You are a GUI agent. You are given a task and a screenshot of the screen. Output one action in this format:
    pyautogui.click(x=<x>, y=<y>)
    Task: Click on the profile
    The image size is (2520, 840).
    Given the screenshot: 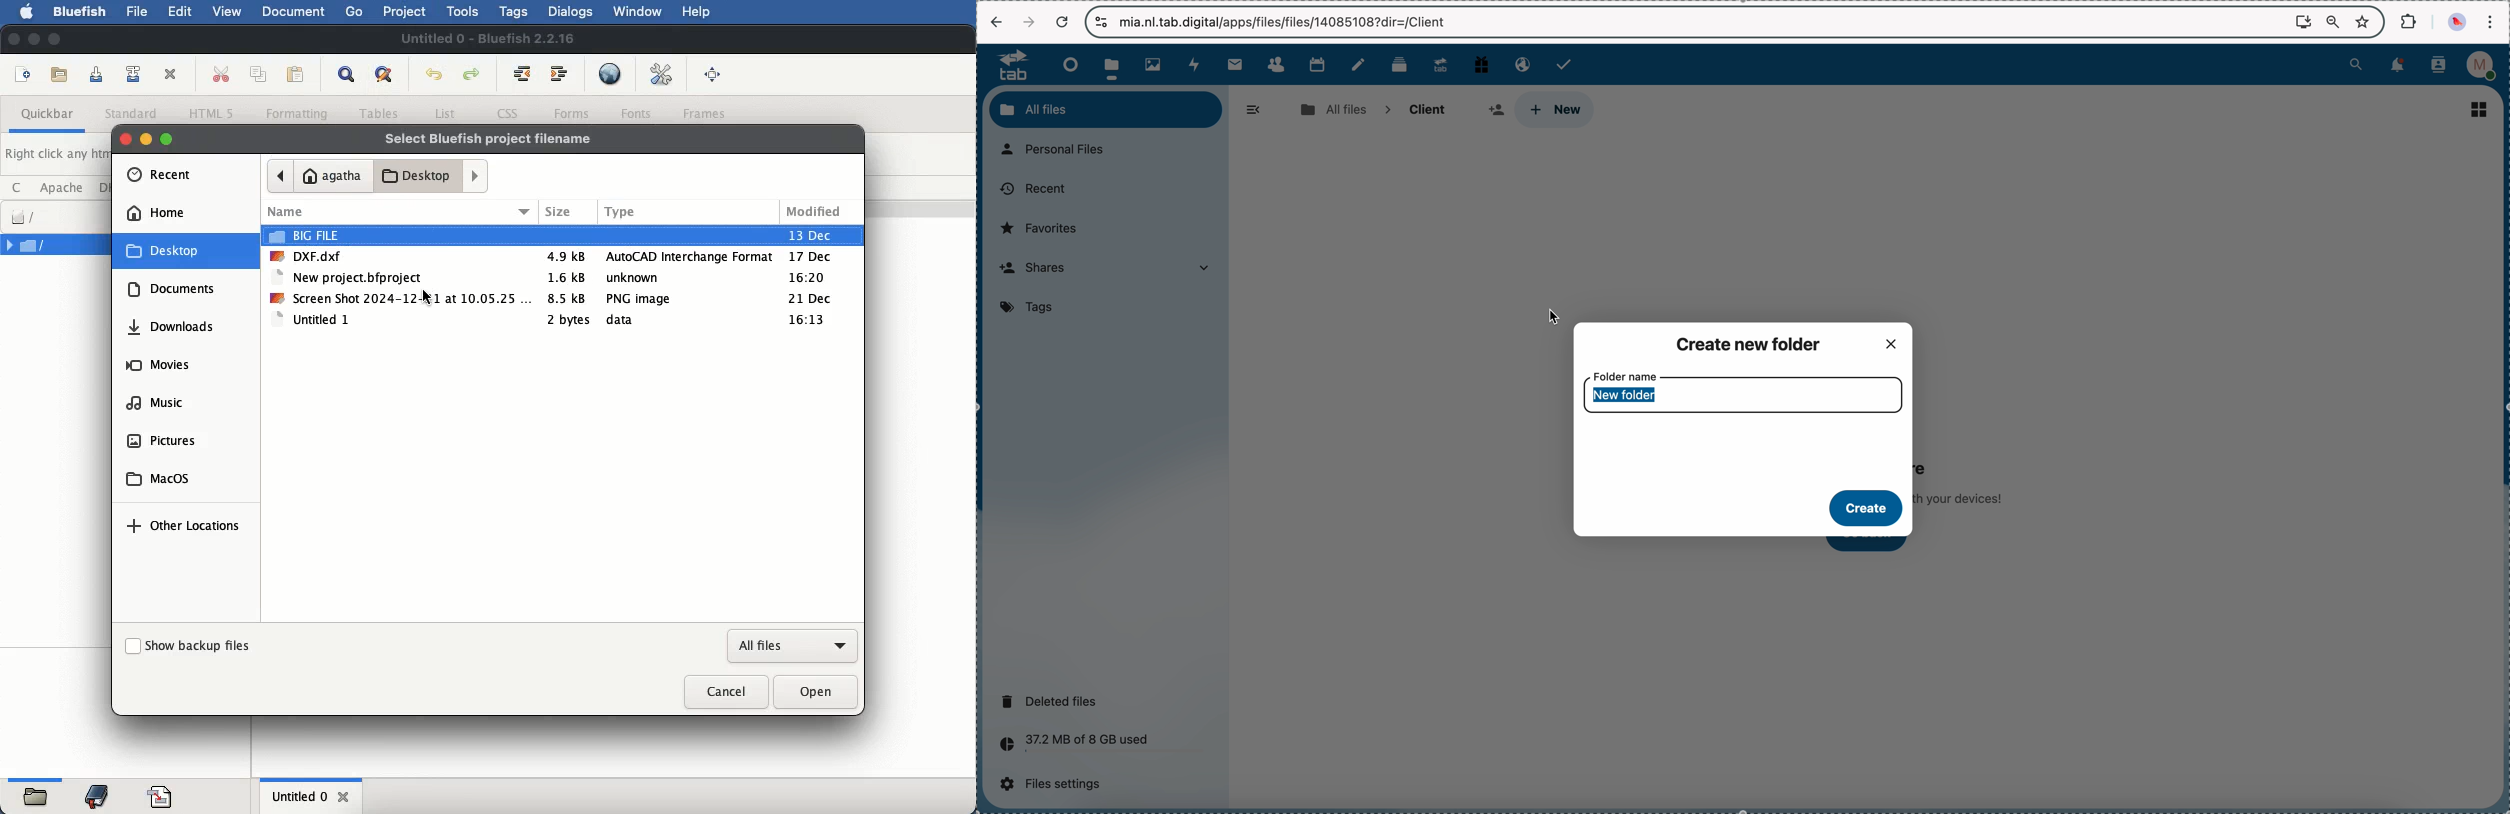 What is the action you would take?
    pyautogui.click(x=2485, y=65)
    